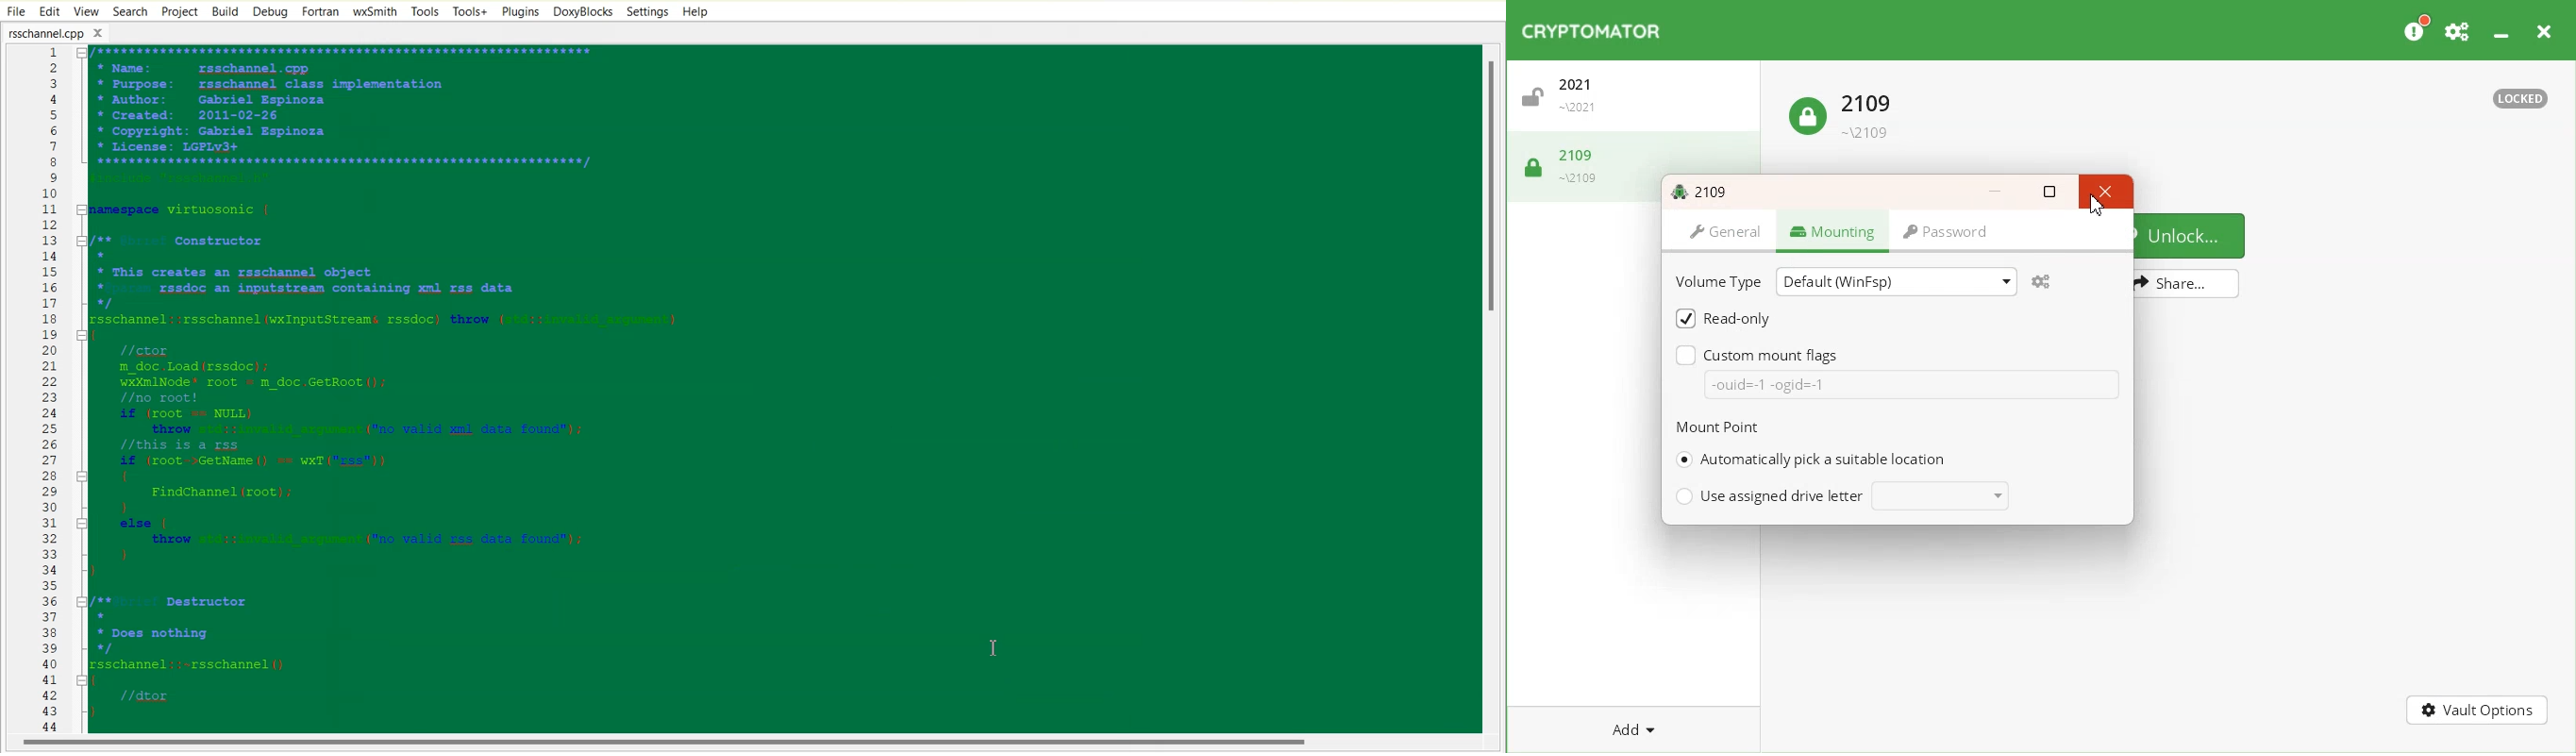  Describe the element at coordinates (1845, 110) in the screenshot. I see `Lock Vault` at that location.